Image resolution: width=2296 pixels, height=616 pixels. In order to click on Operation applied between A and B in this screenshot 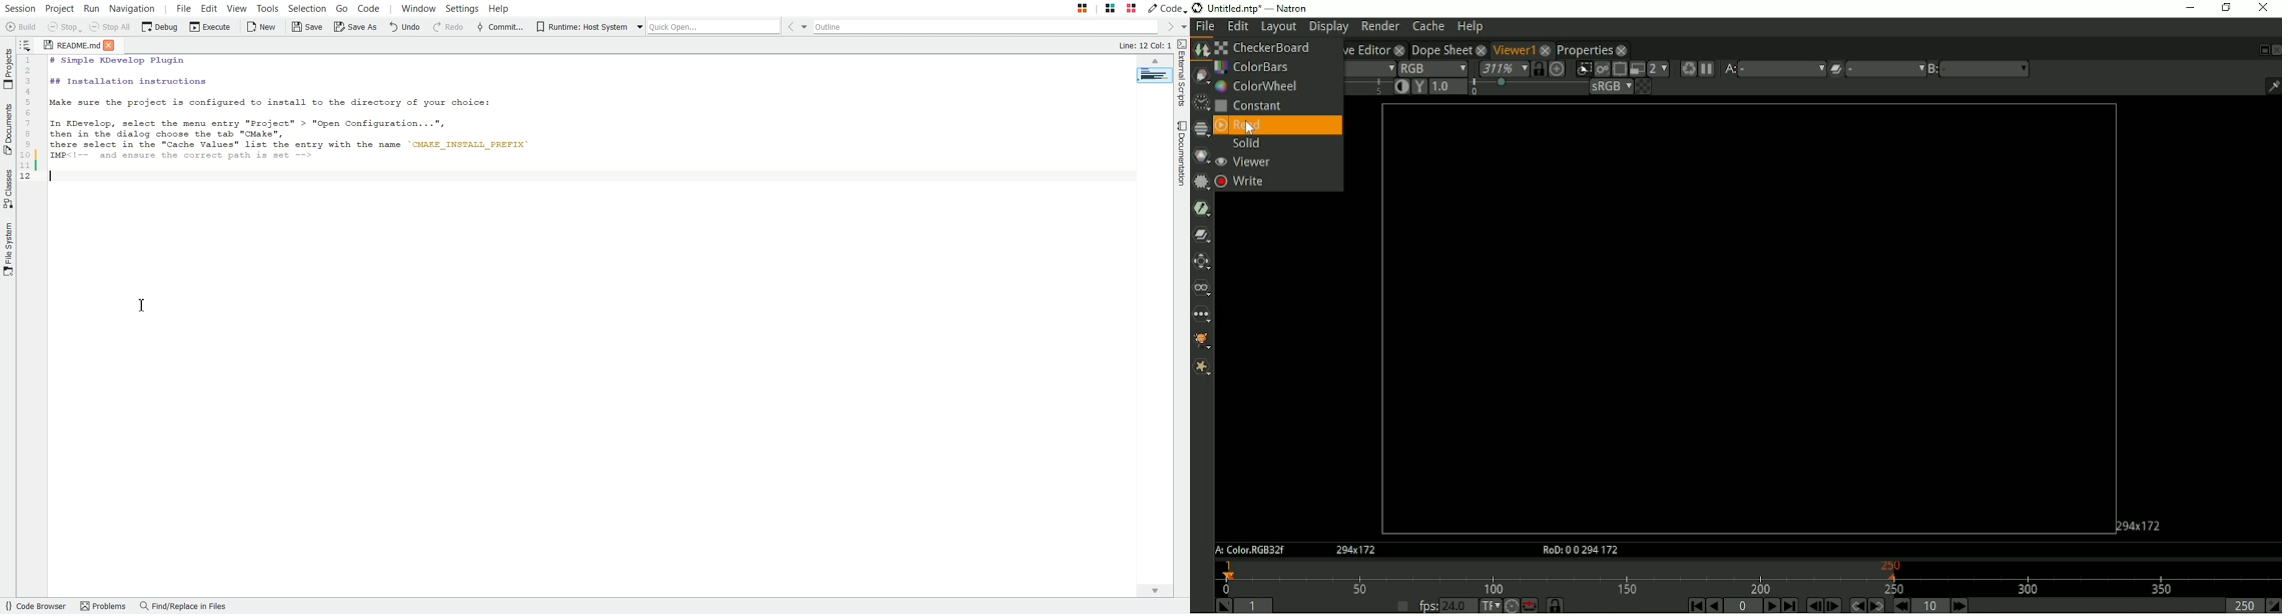, I will do `click(1836, 68)`.